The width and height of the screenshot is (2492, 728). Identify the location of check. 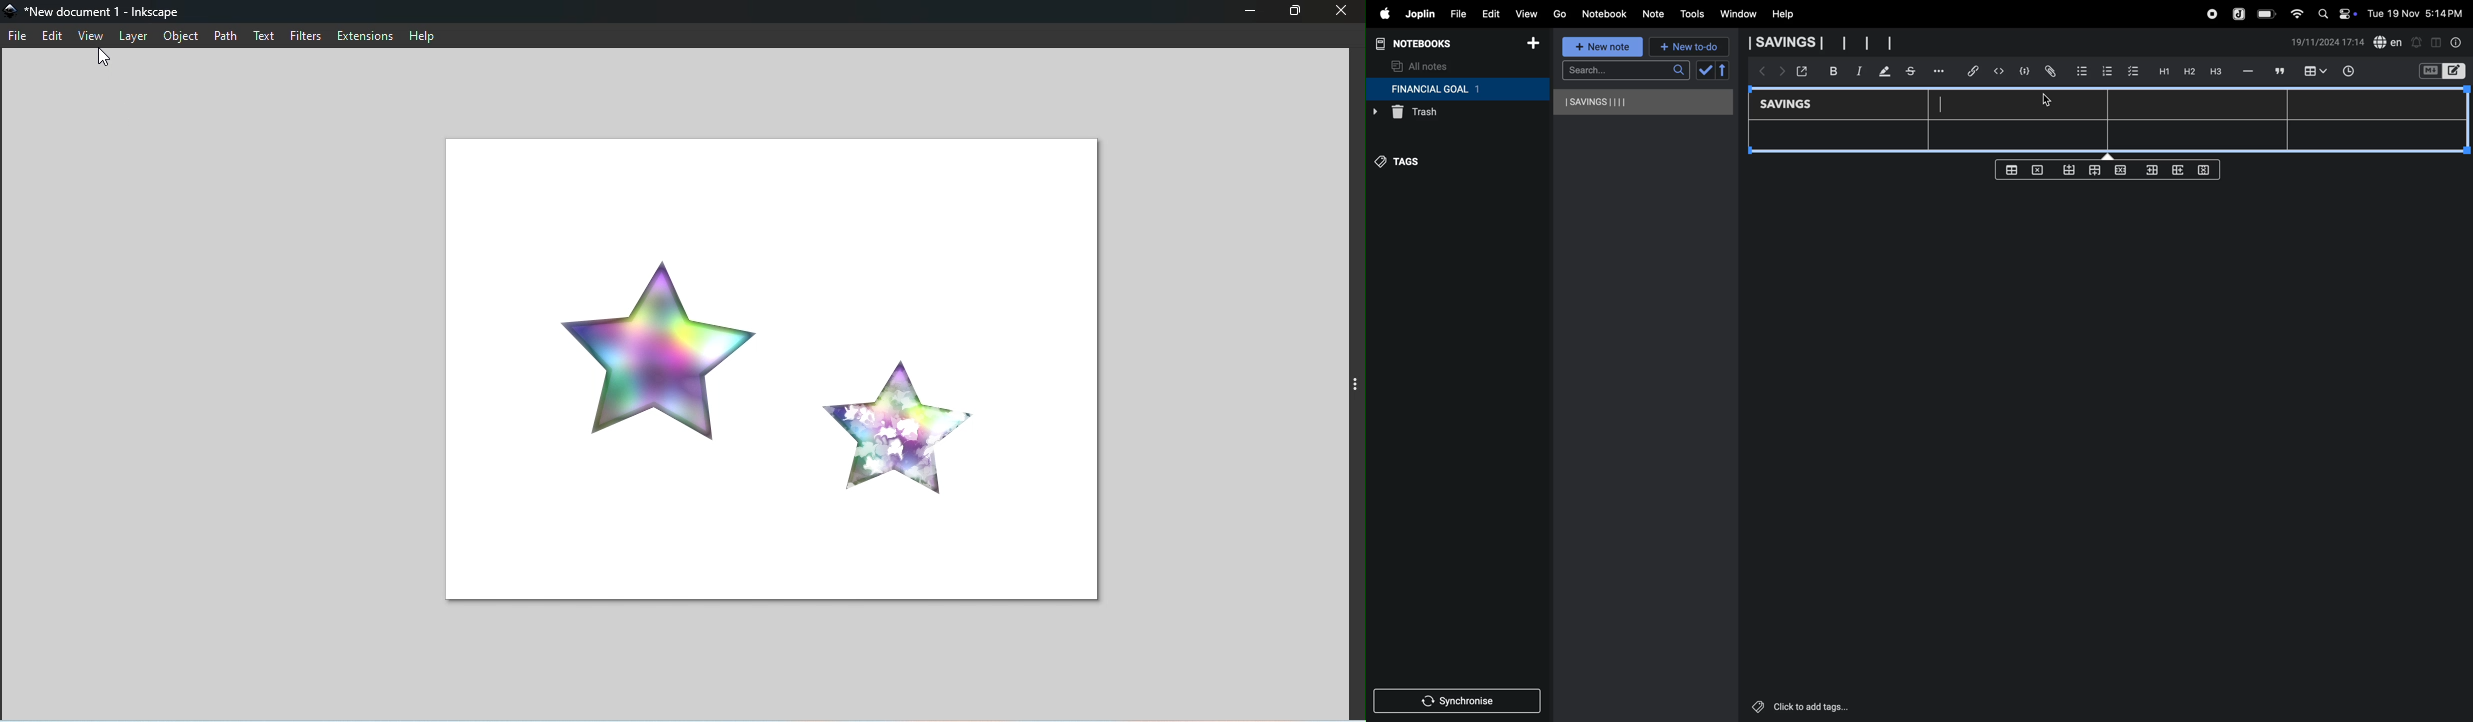
(1704, 71).